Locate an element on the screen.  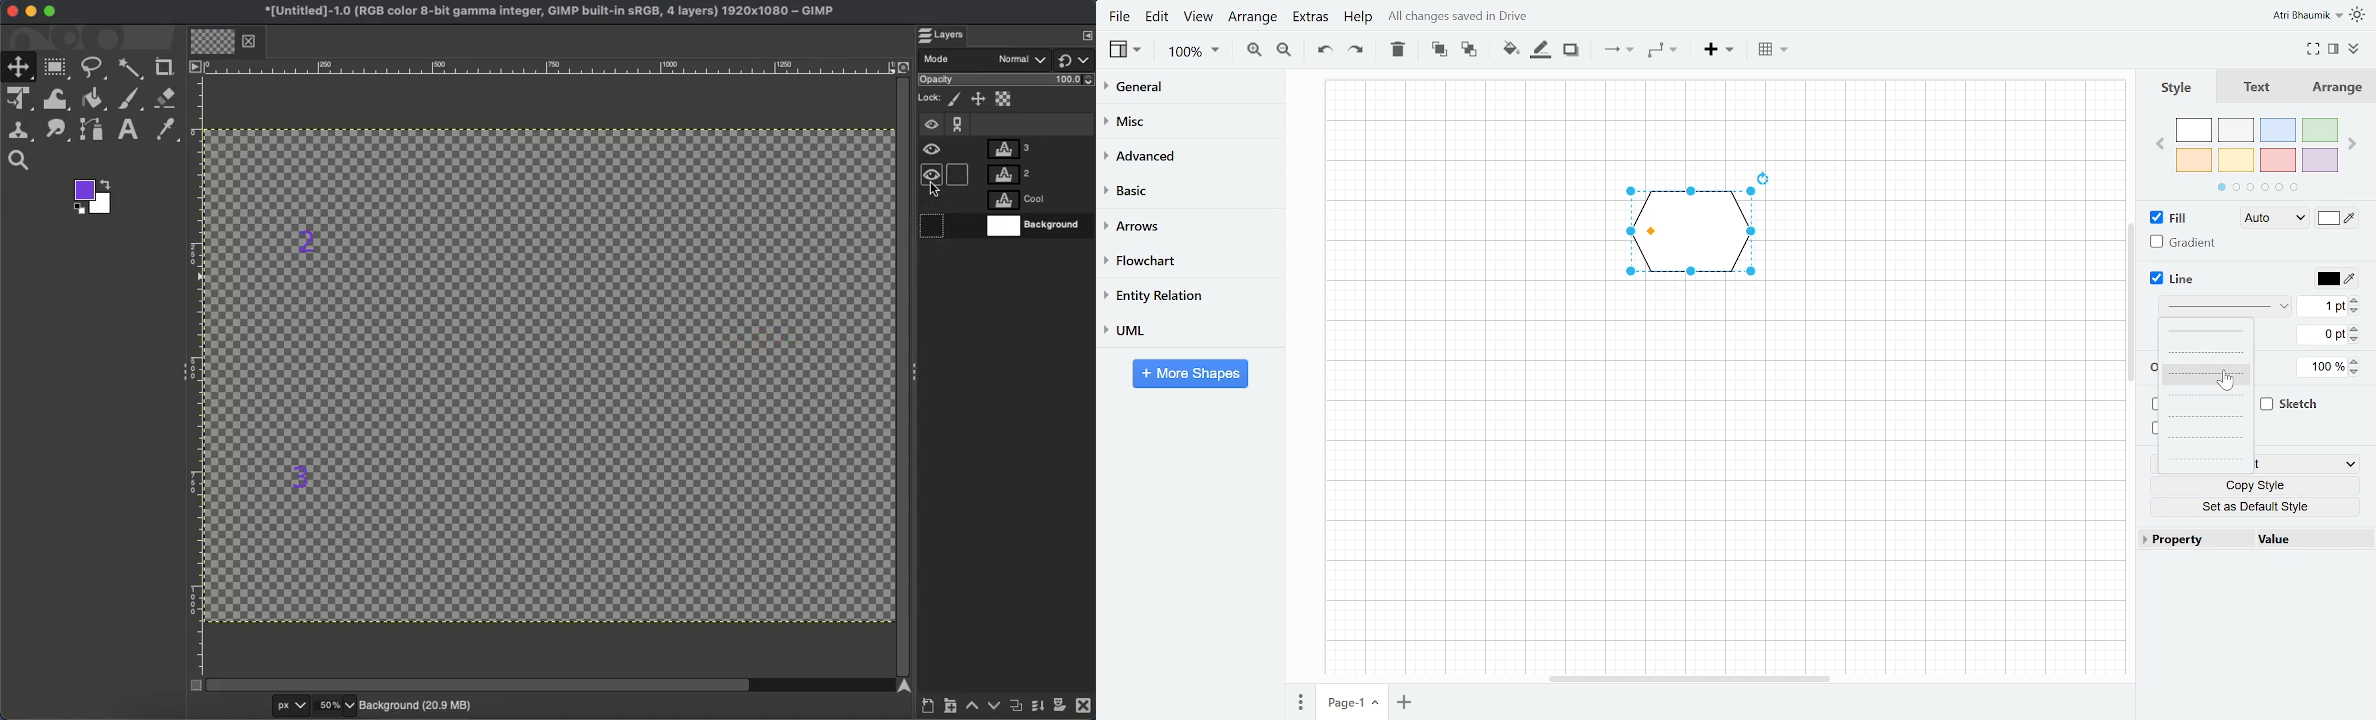
Connection is located at coordinates (1615, 53).